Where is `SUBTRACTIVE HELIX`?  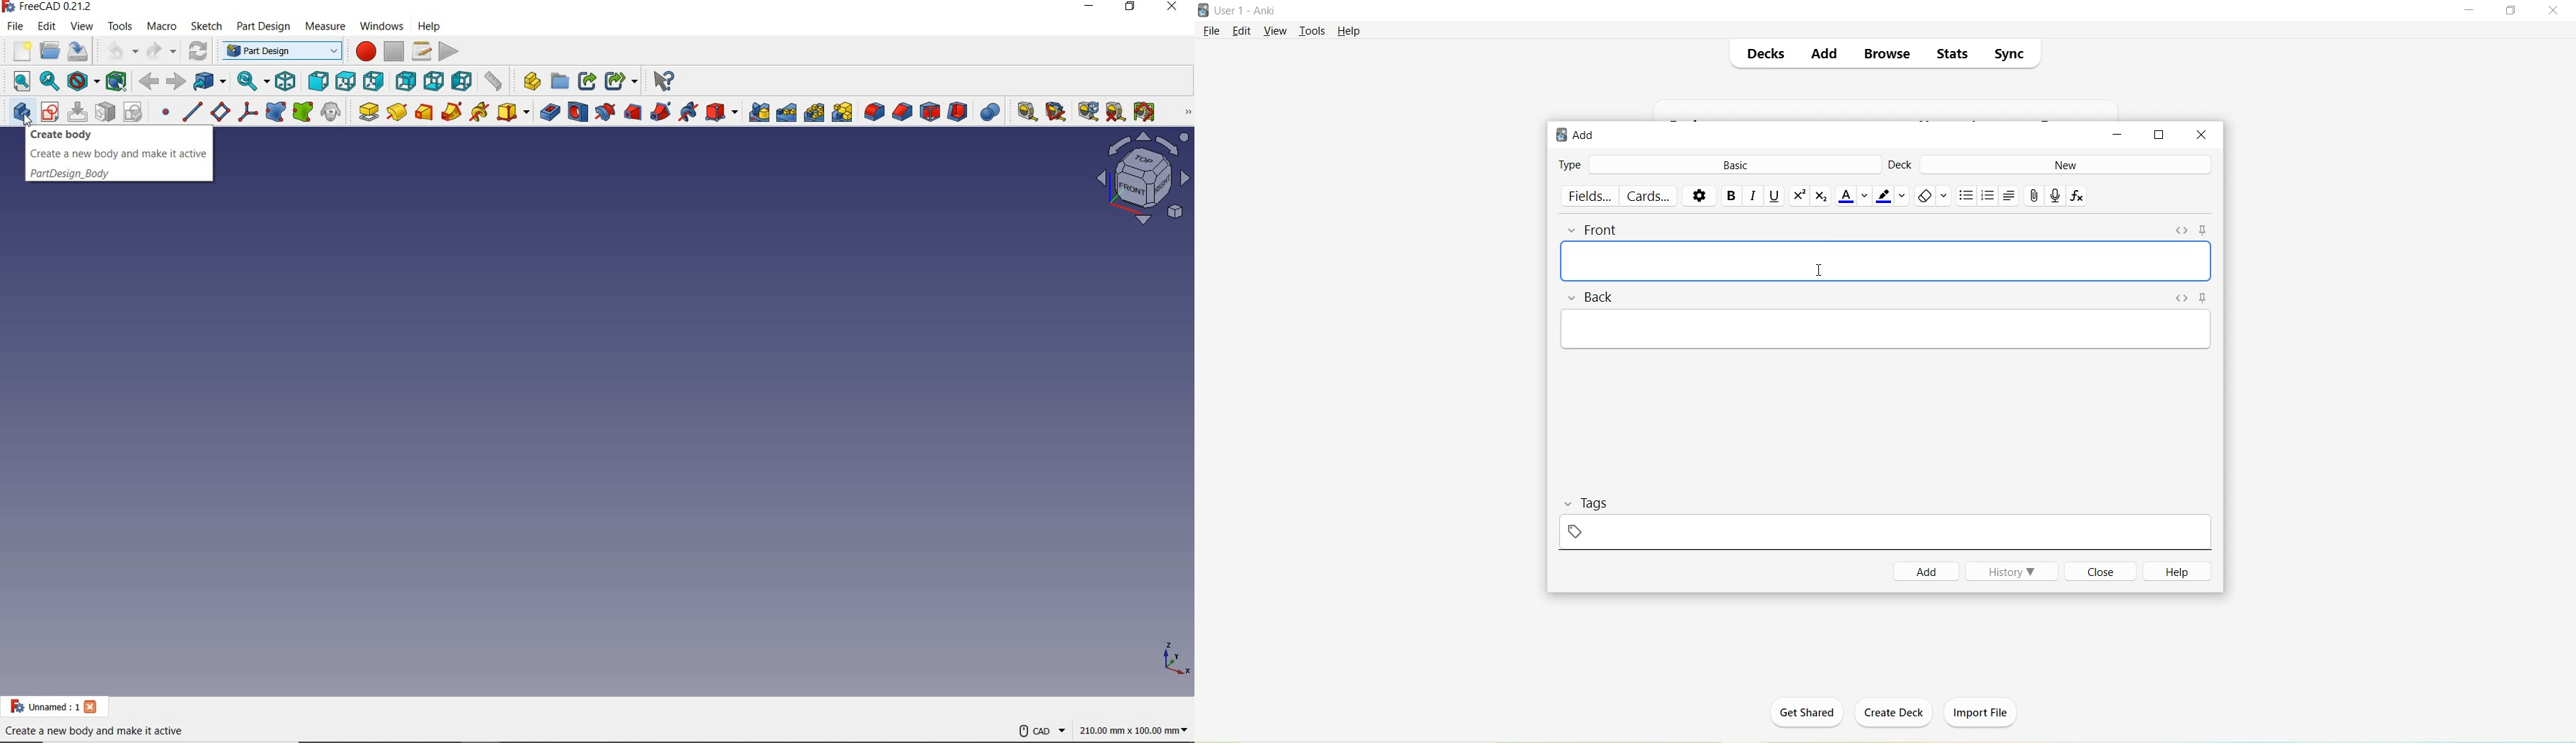
SUBTRACTIVE HELIX is located at coordinates (690, 112).